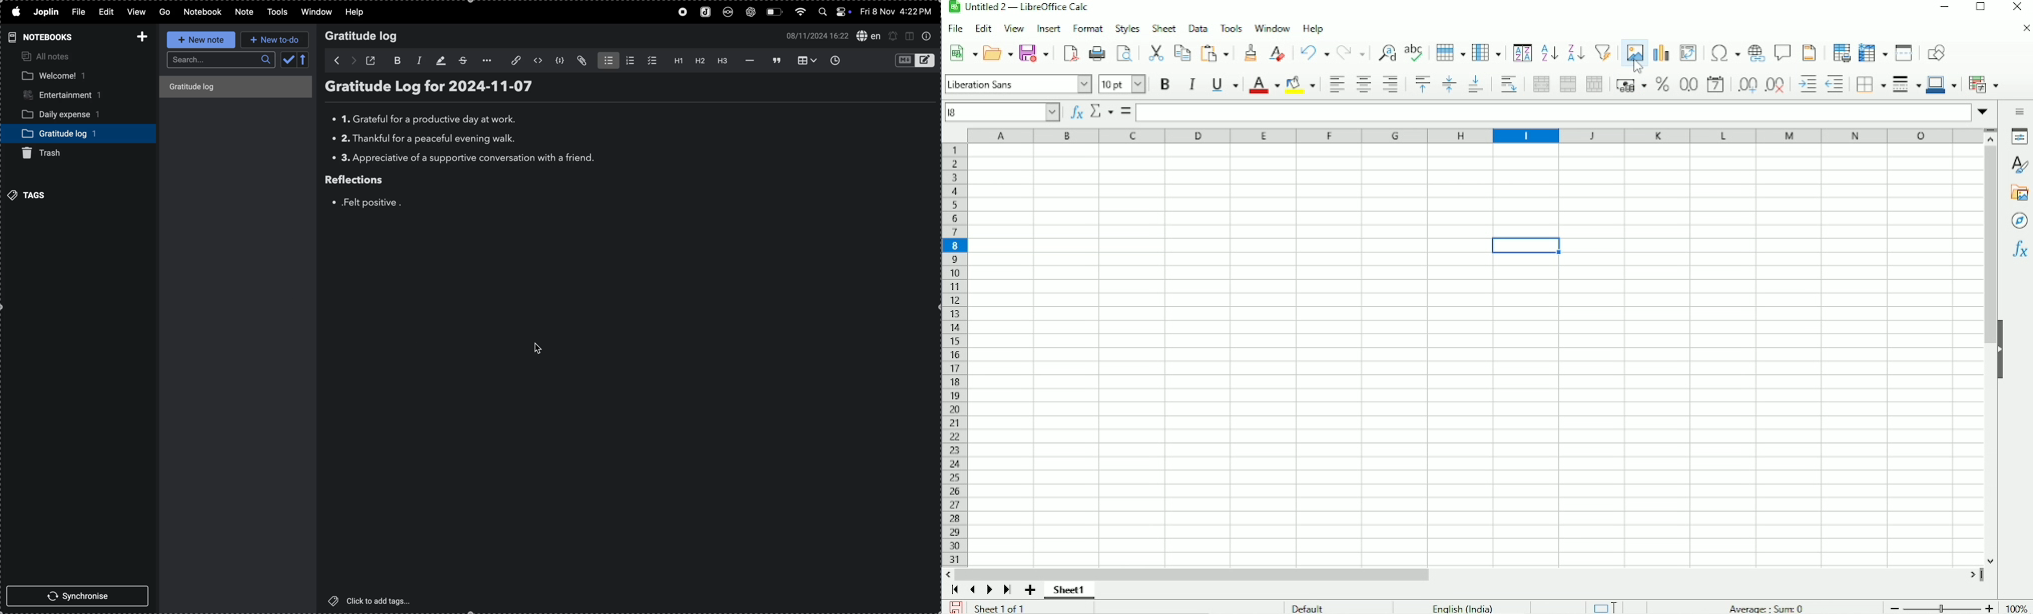  Describe the element at coordinates (917, 60) in the screenshot. I see `` at that location.